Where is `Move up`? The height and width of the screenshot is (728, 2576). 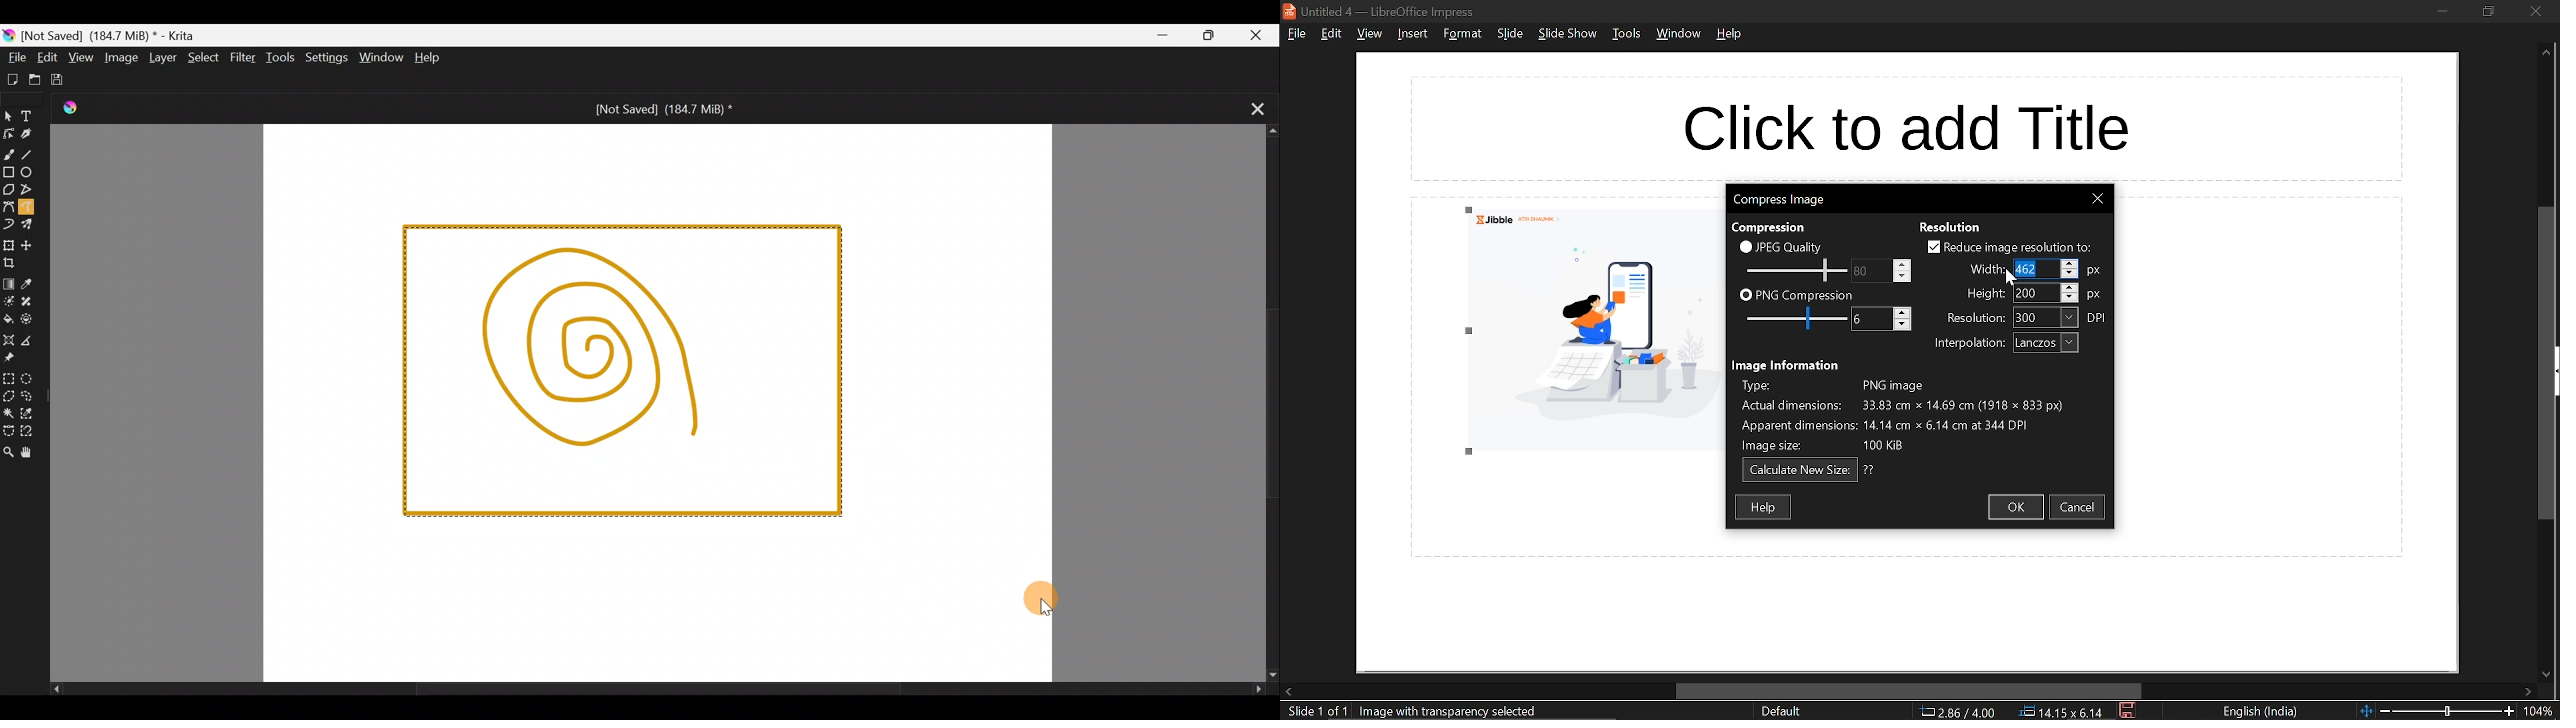
Move up is located at coordinates (2546, 53).